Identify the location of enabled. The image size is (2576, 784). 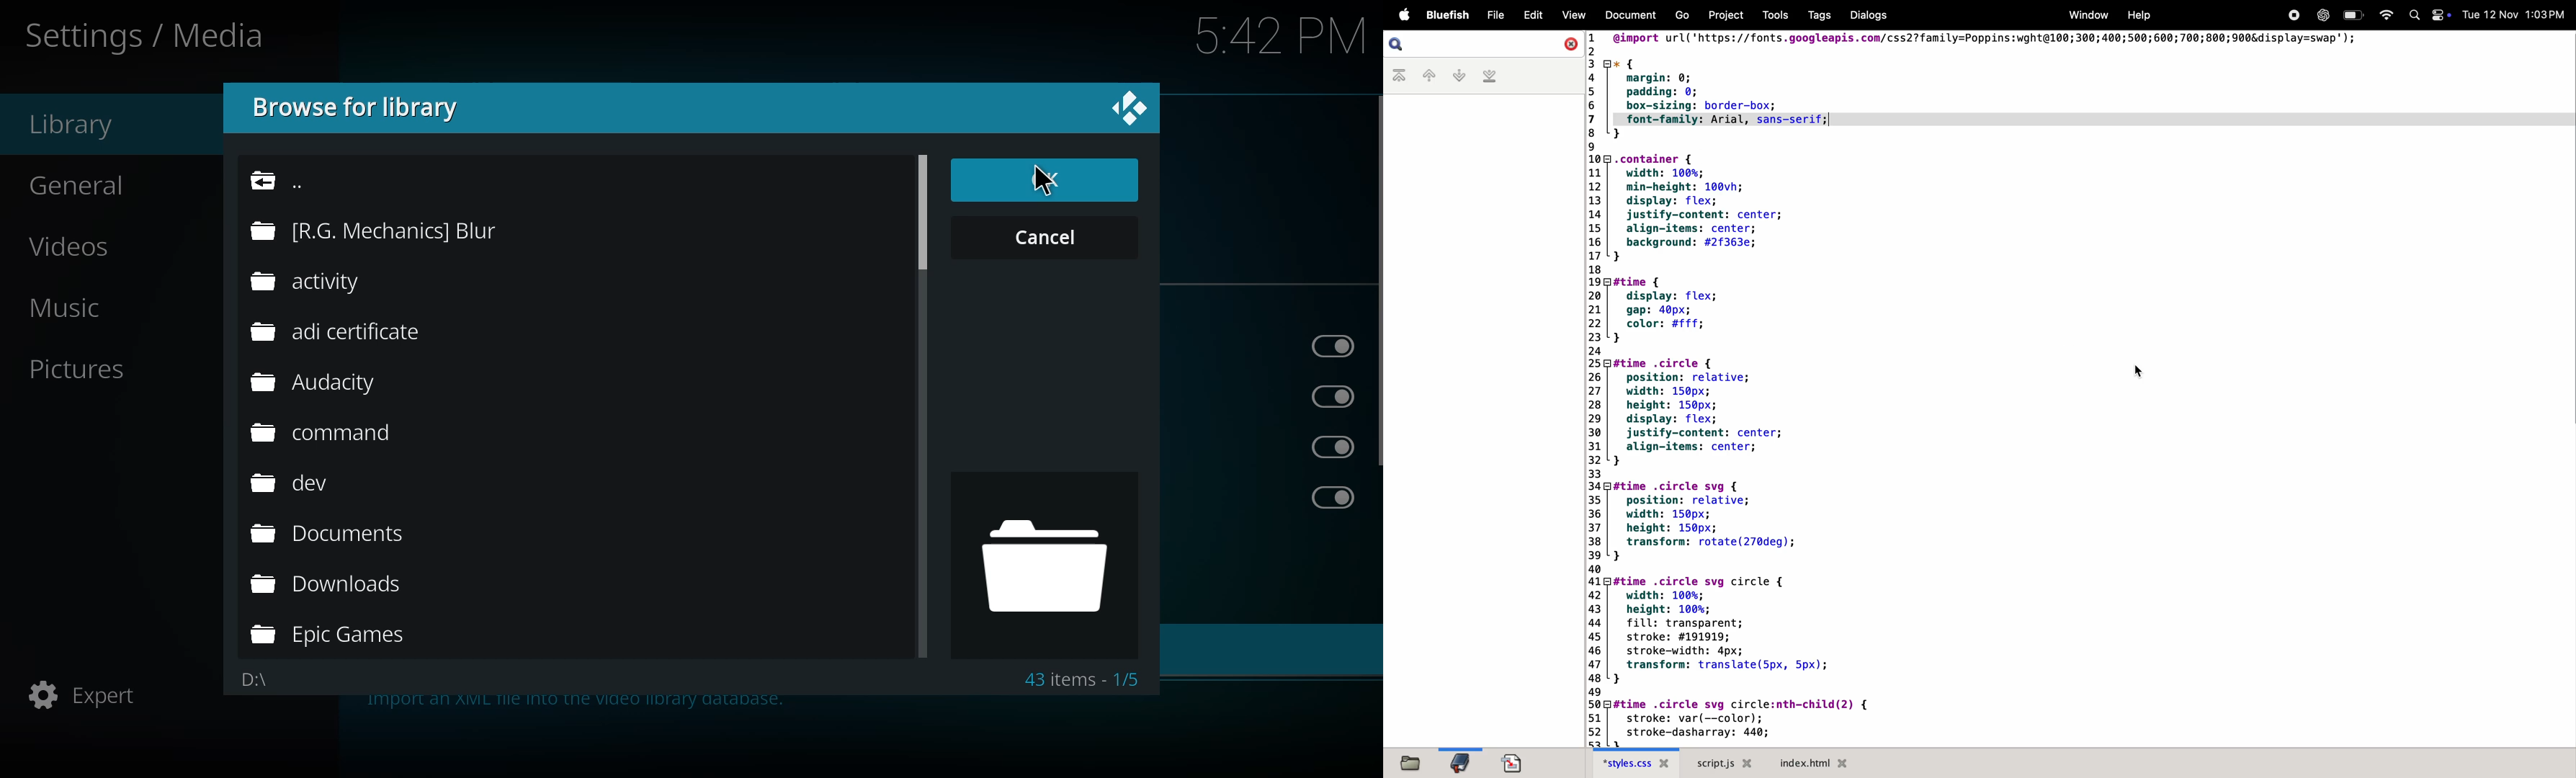
(1333, 348).